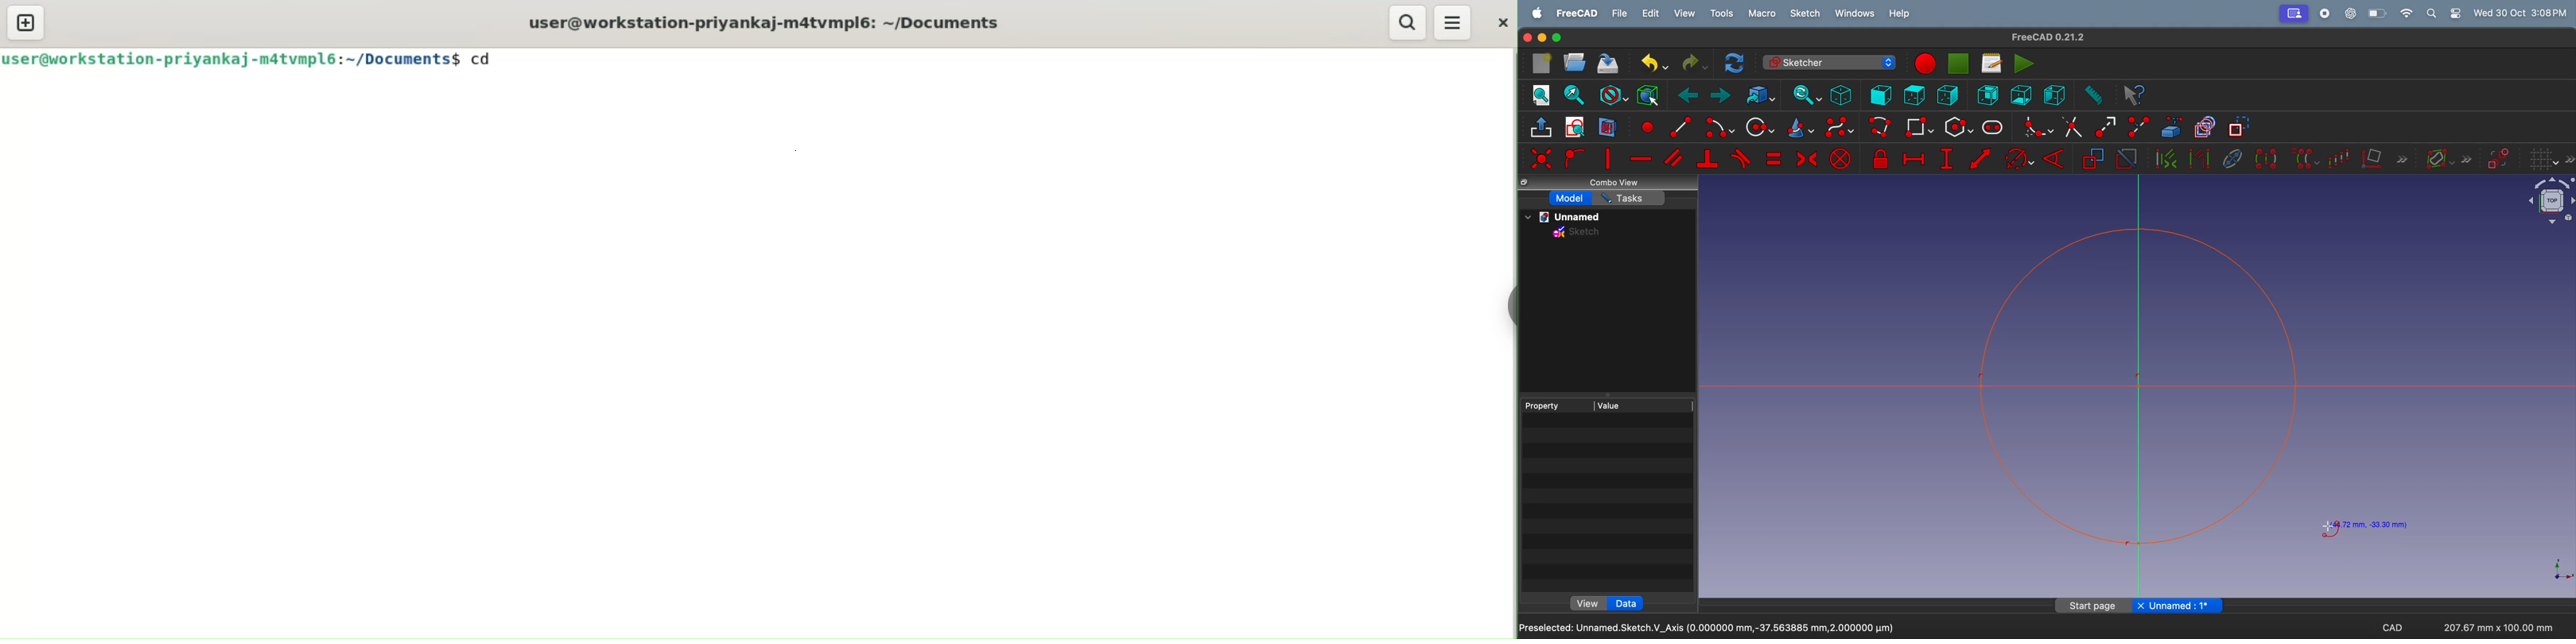 The width and height of the screenshot is (2576, 644). Describe the element at coordinates (1692, 63) in the screenshot. I see `redo` at that location.